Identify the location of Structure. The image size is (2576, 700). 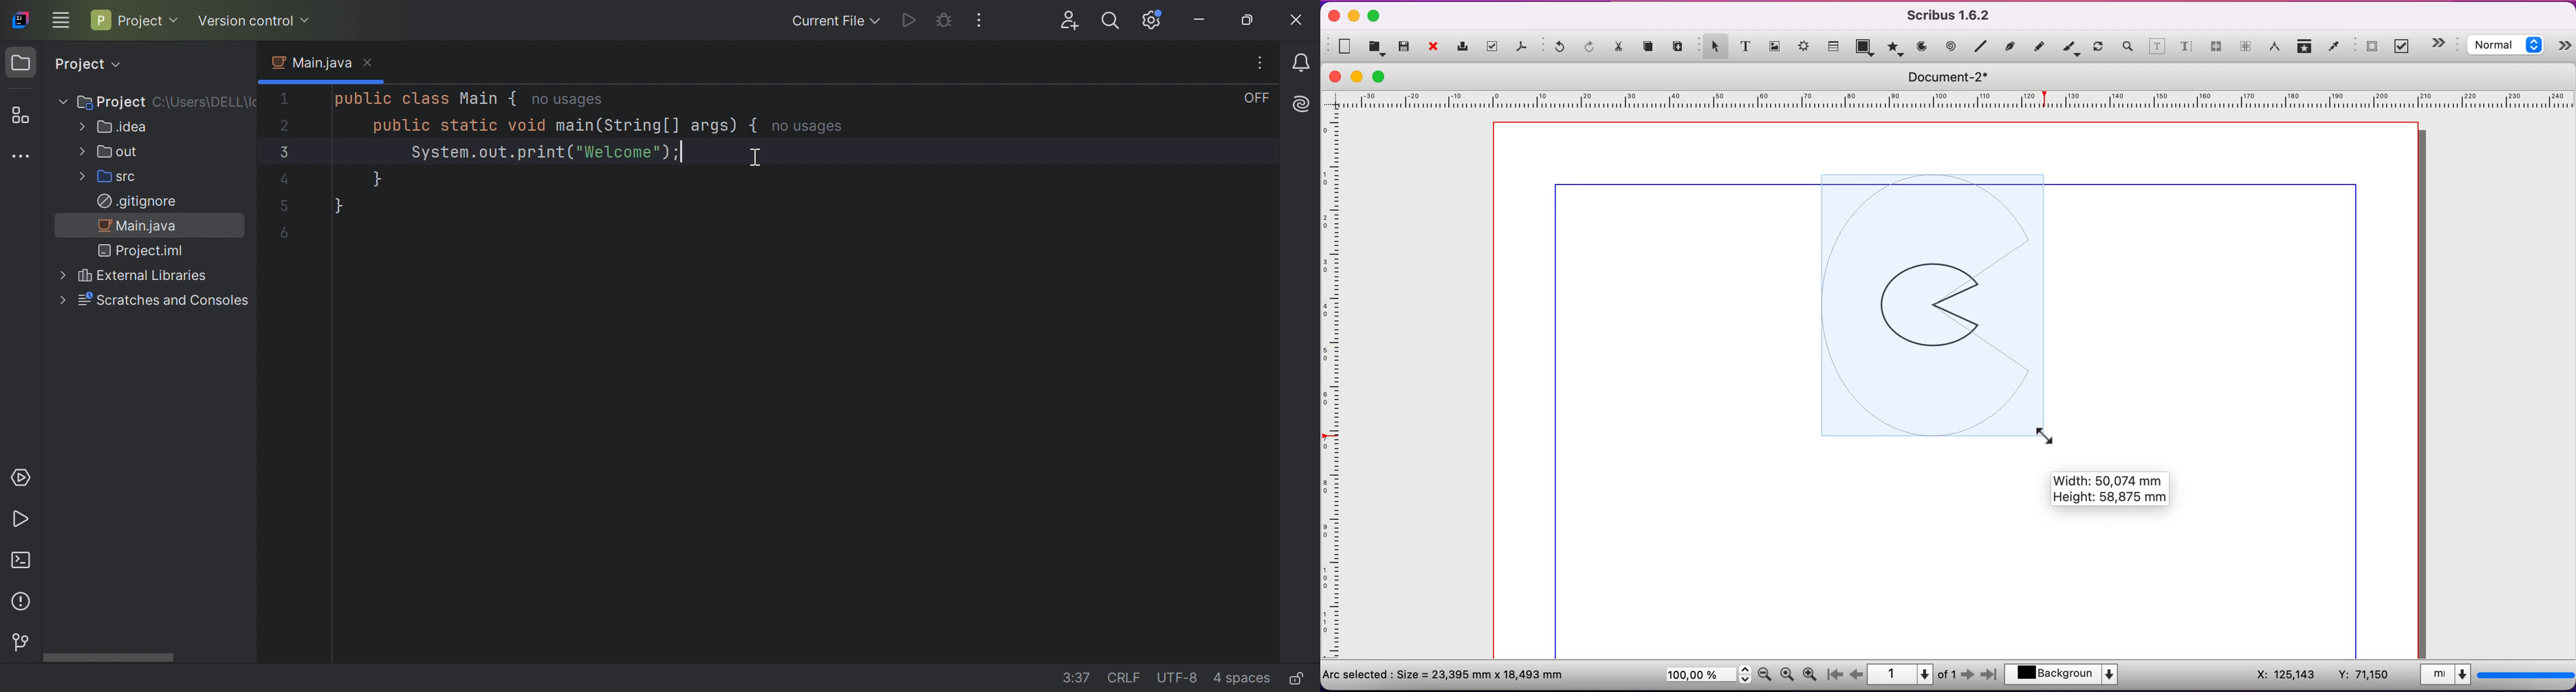
(17, 116).